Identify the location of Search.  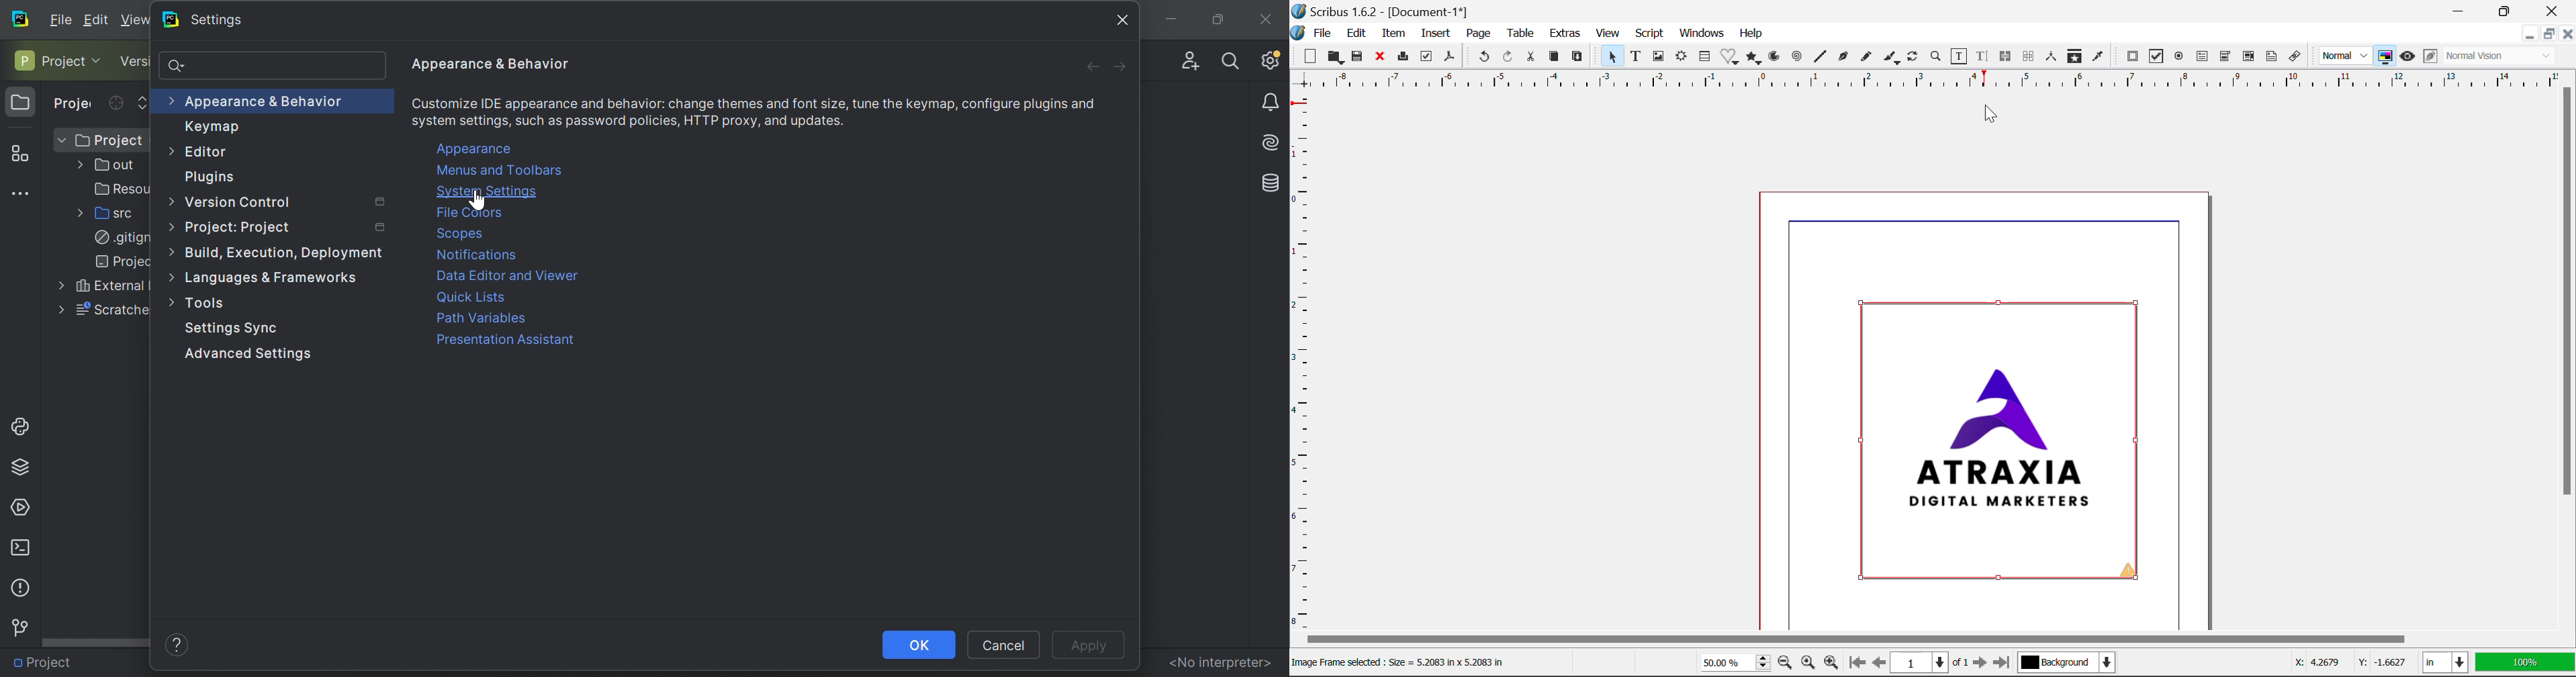
(1936, 57).